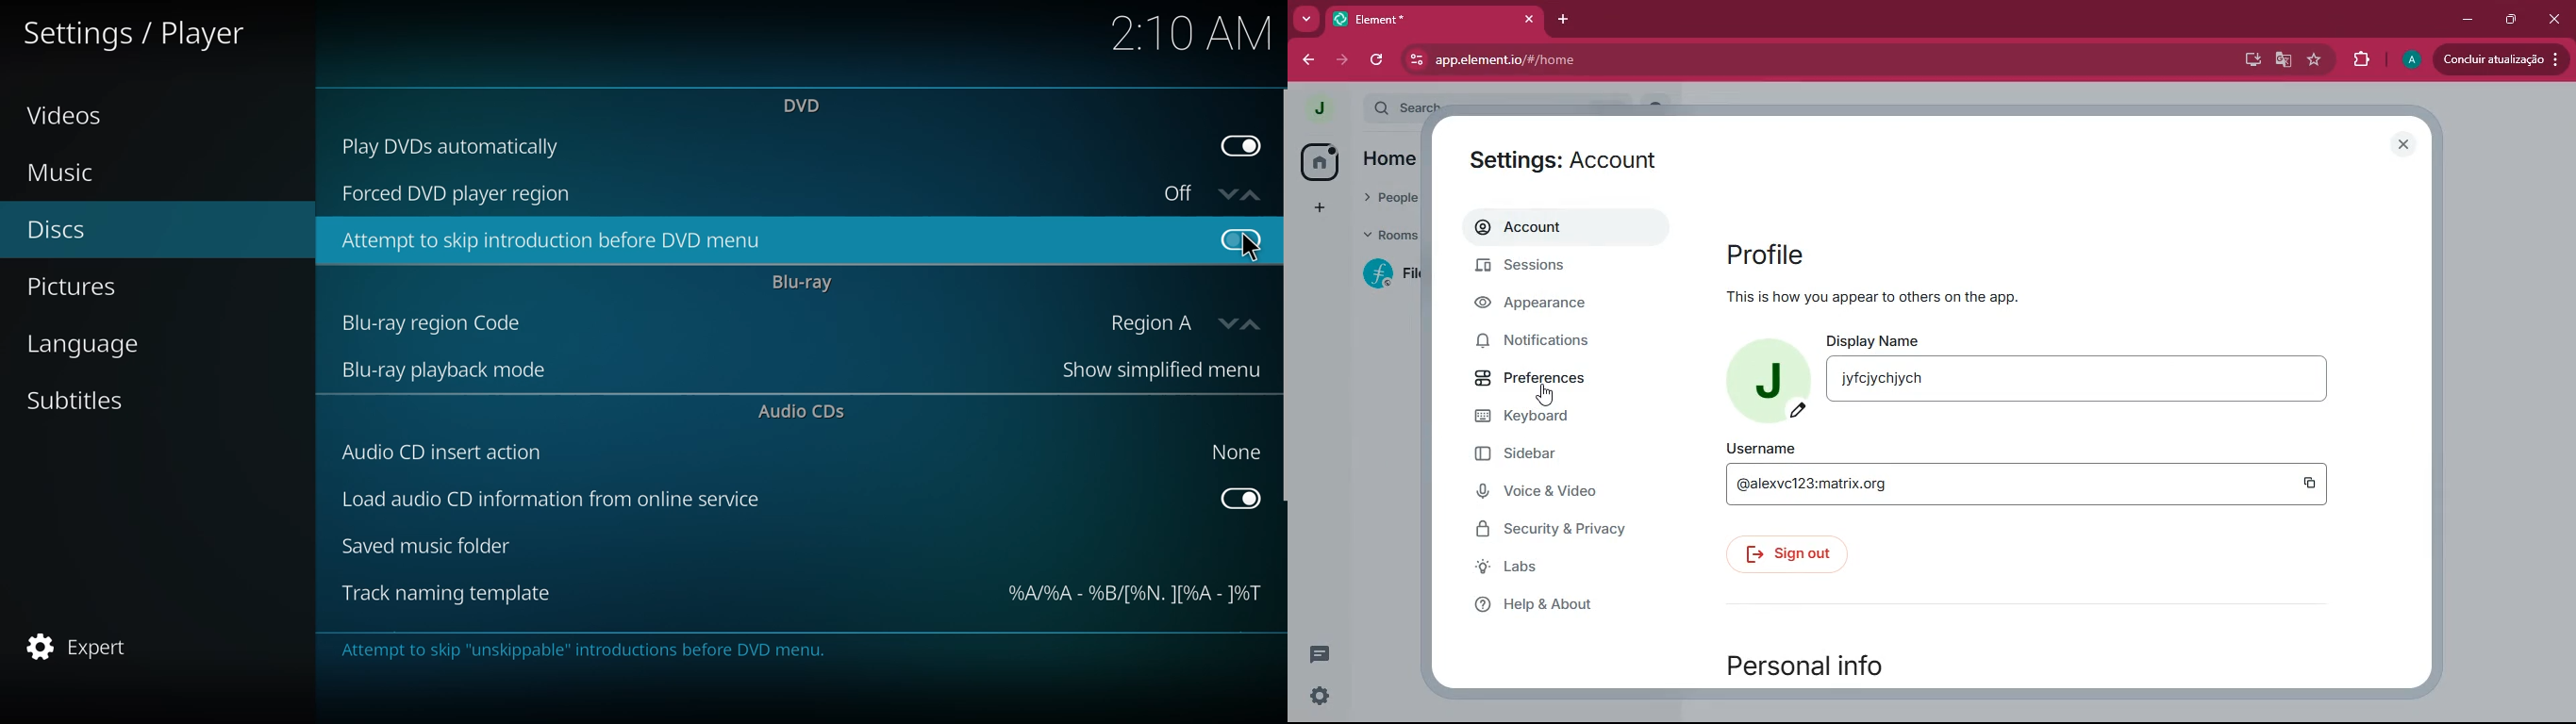 The height and width of the screenshot is (728, 2576). What do you see at coordinates (443, 451) in the screenshot?
I see `audio cd insert action` at bounding box center [443, 451].